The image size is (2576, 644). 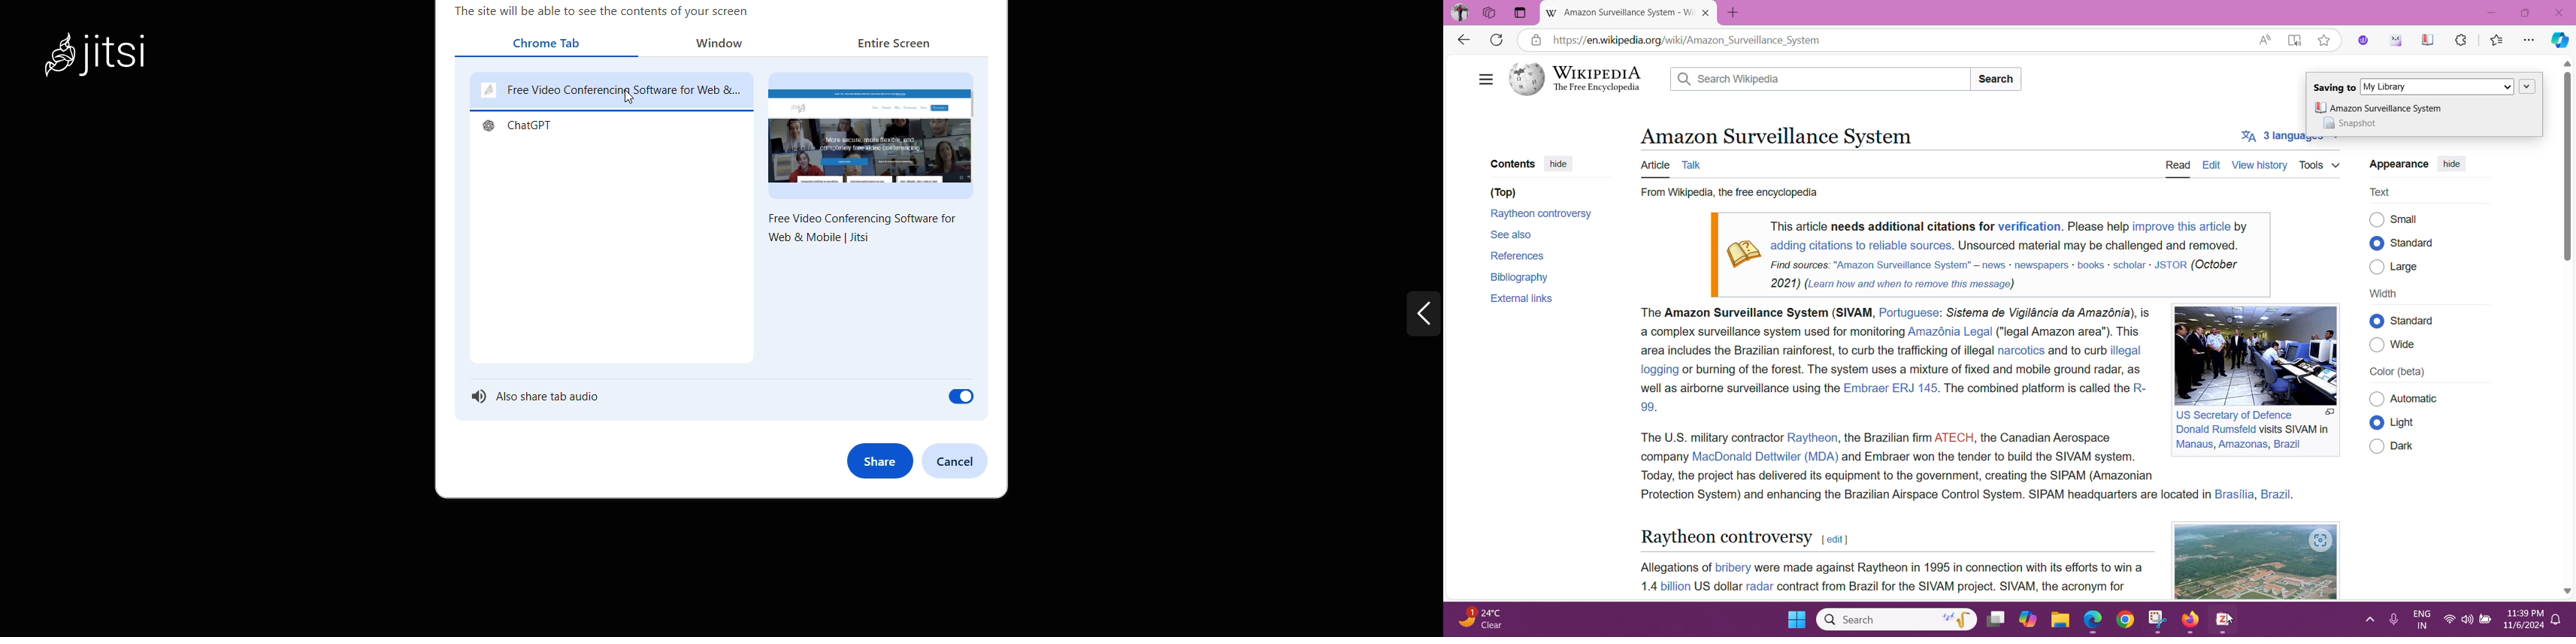 I want to click on  Dark, so click(x=2408, y=446).